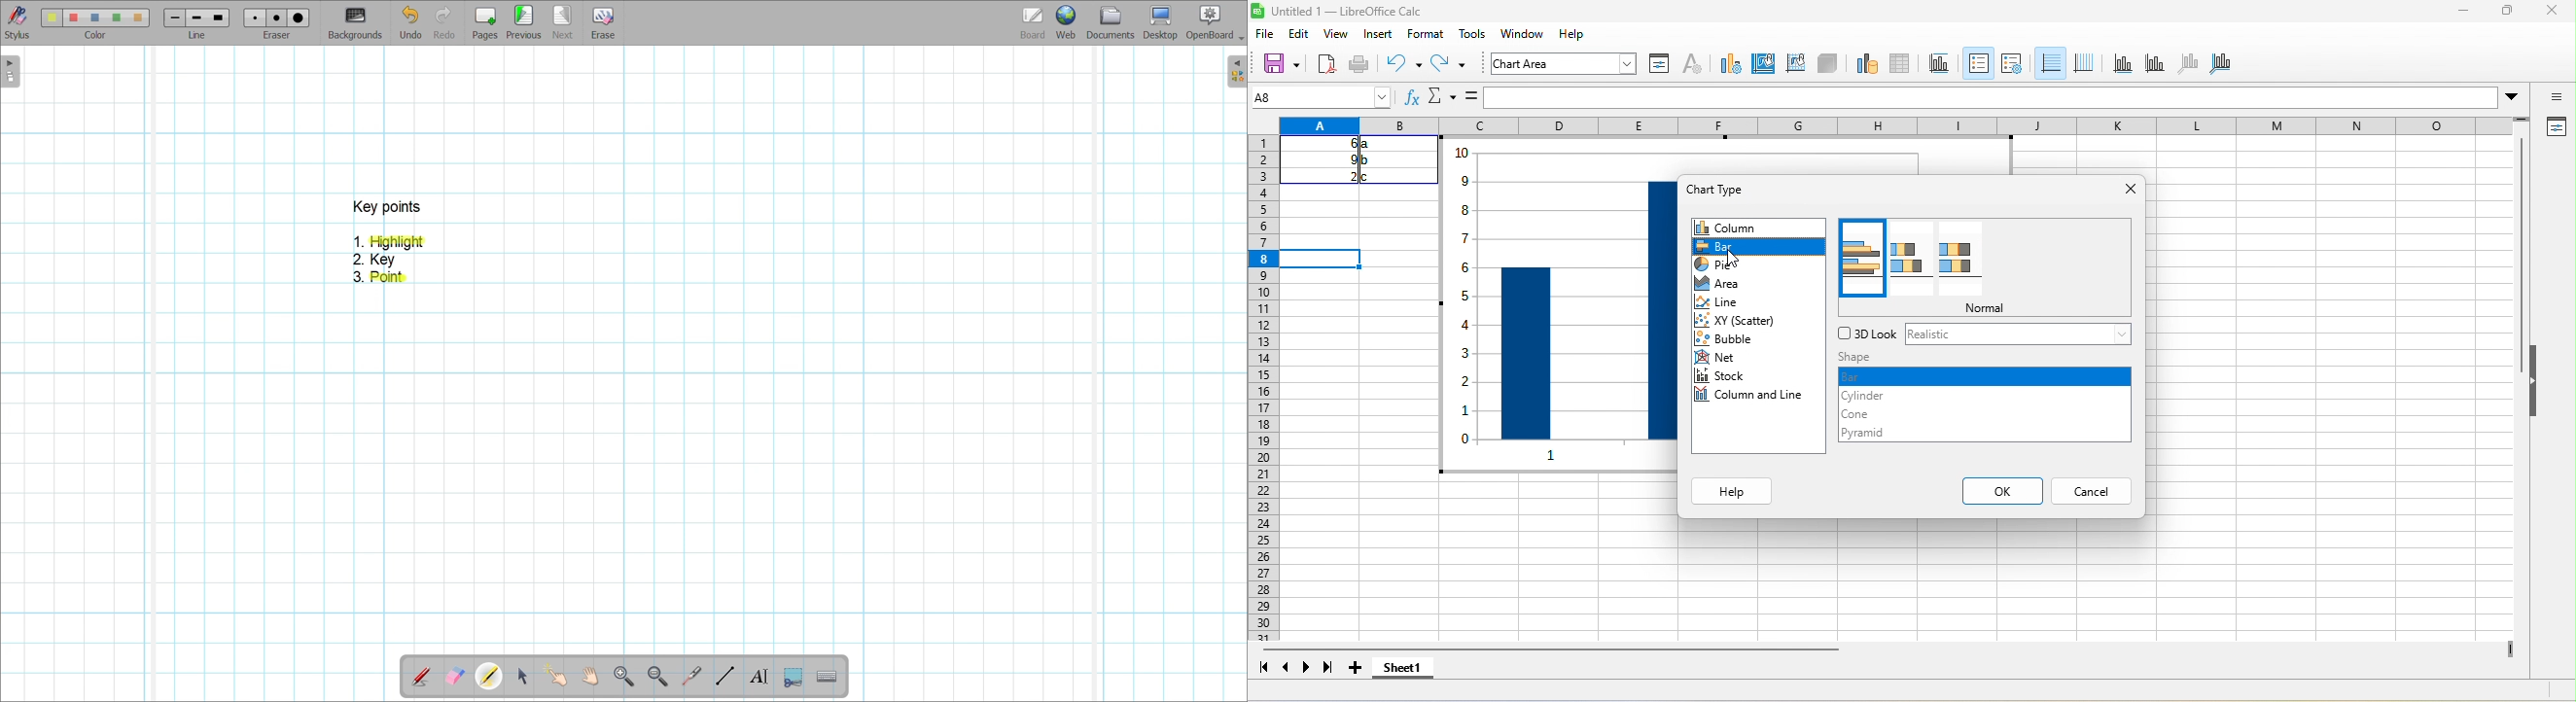 The height and width of the screenshot is (728, 2576). I want to click on column and line, so click(1755, 398).